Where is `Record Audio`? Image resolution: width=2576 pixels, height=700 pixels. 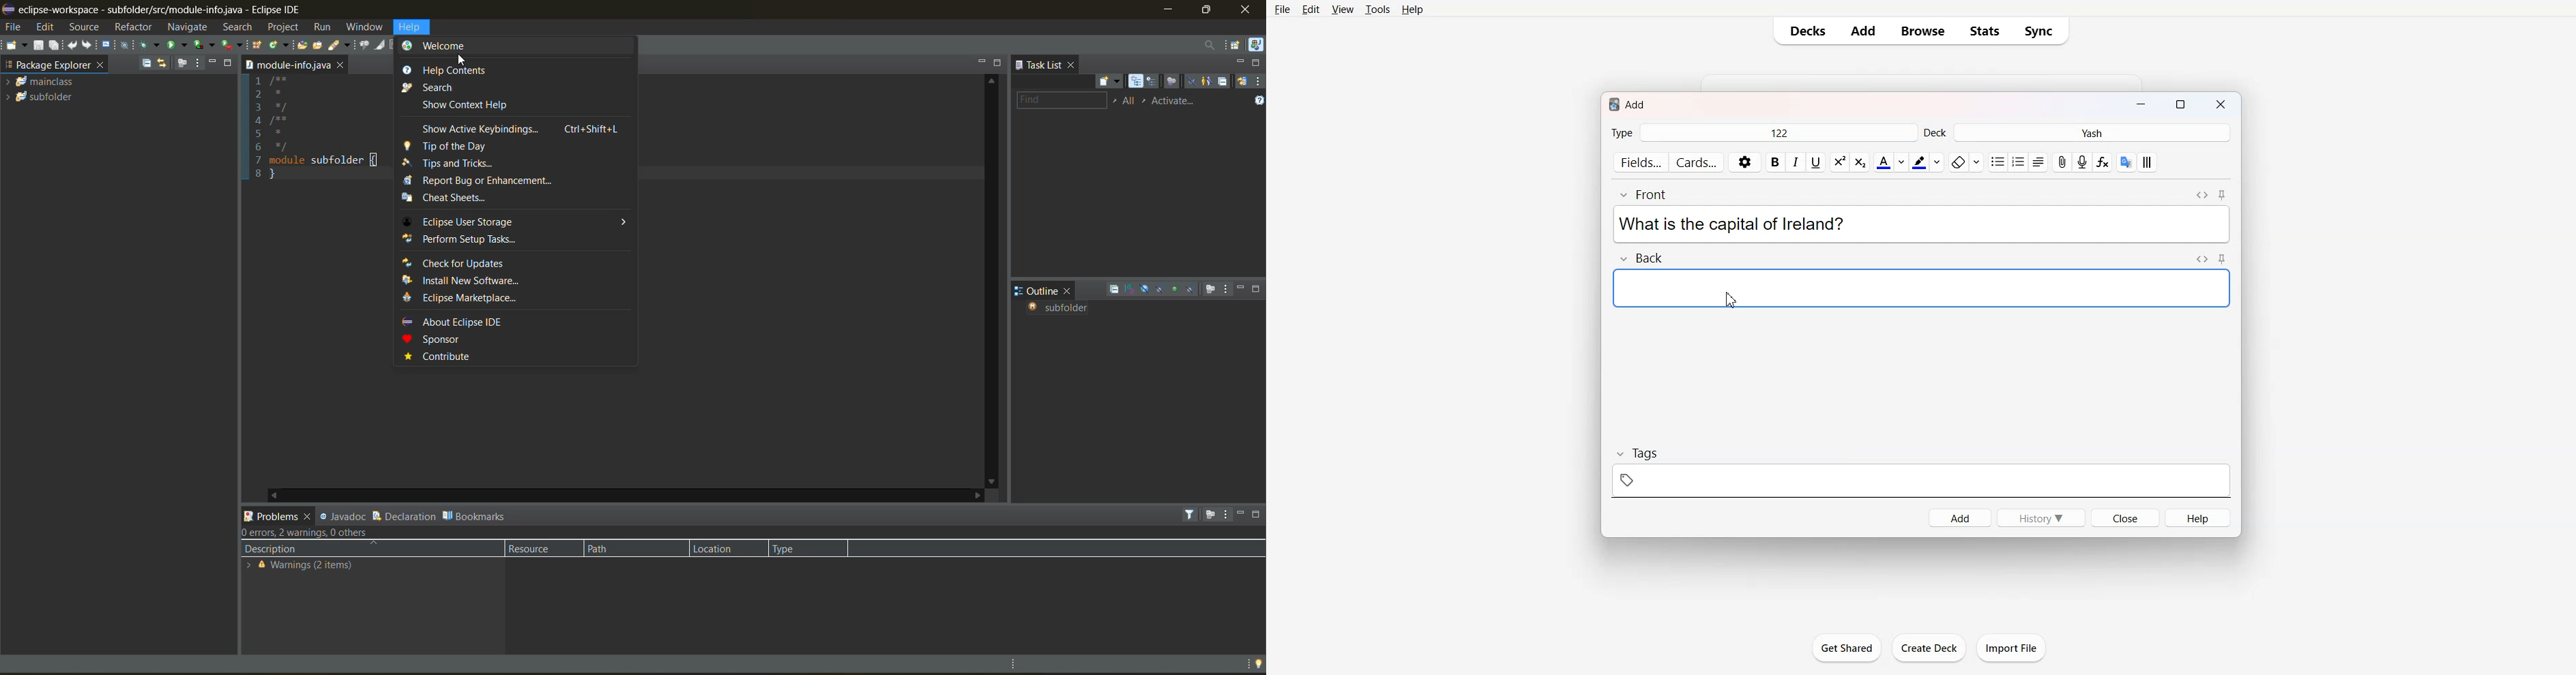 Record Audio is located at coordinates (2082, 162).